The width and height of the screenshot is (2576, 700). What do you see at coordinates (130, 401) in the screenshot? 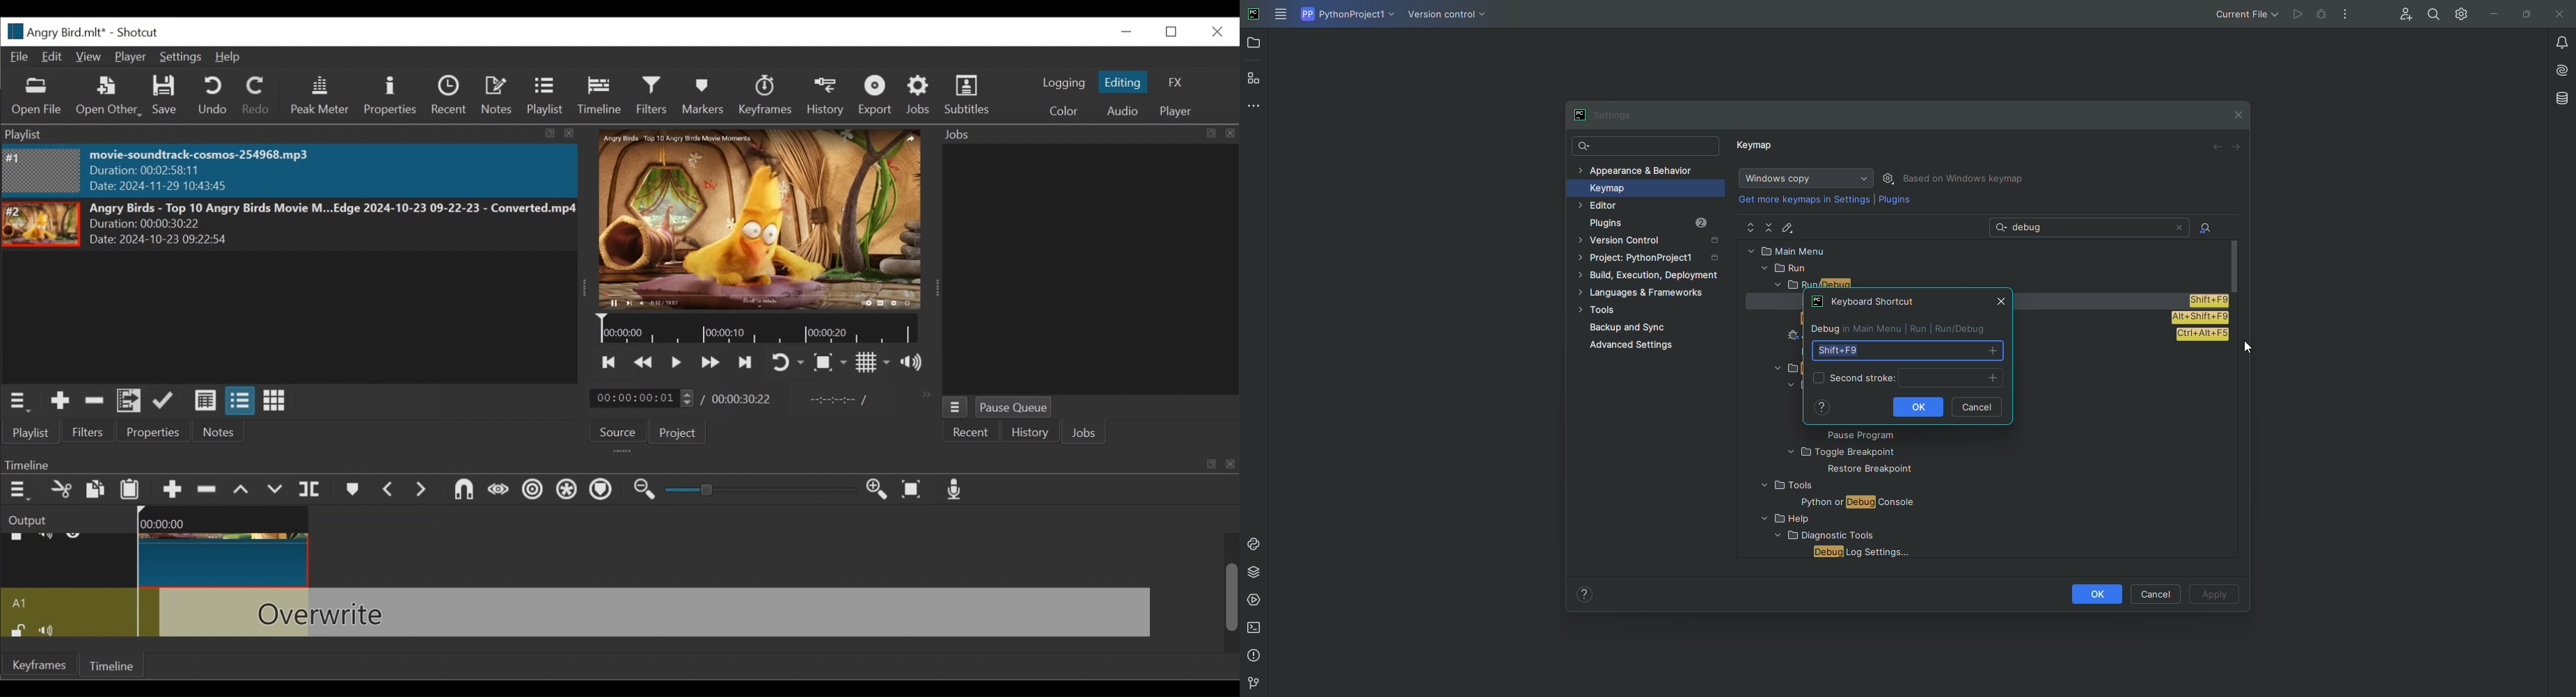
I see `Add files to the playlist` at bounding box center [130, 401].